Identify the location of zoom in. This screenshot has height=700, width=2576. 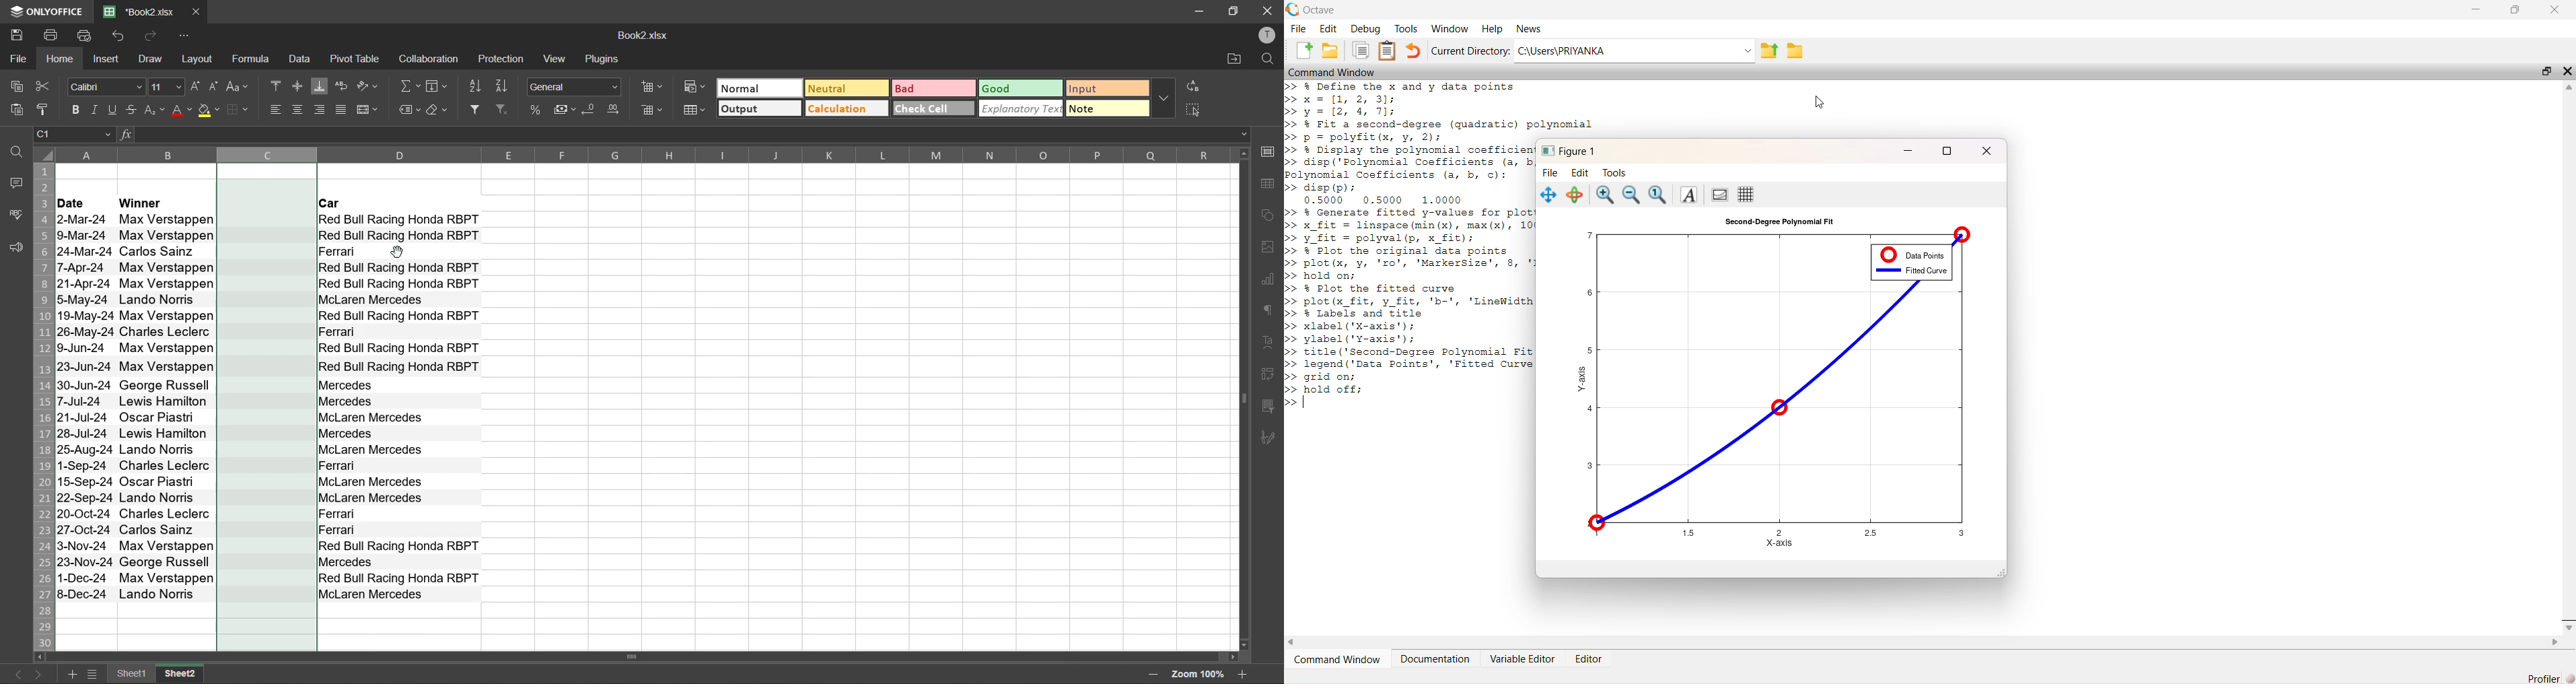
(1246, 672).